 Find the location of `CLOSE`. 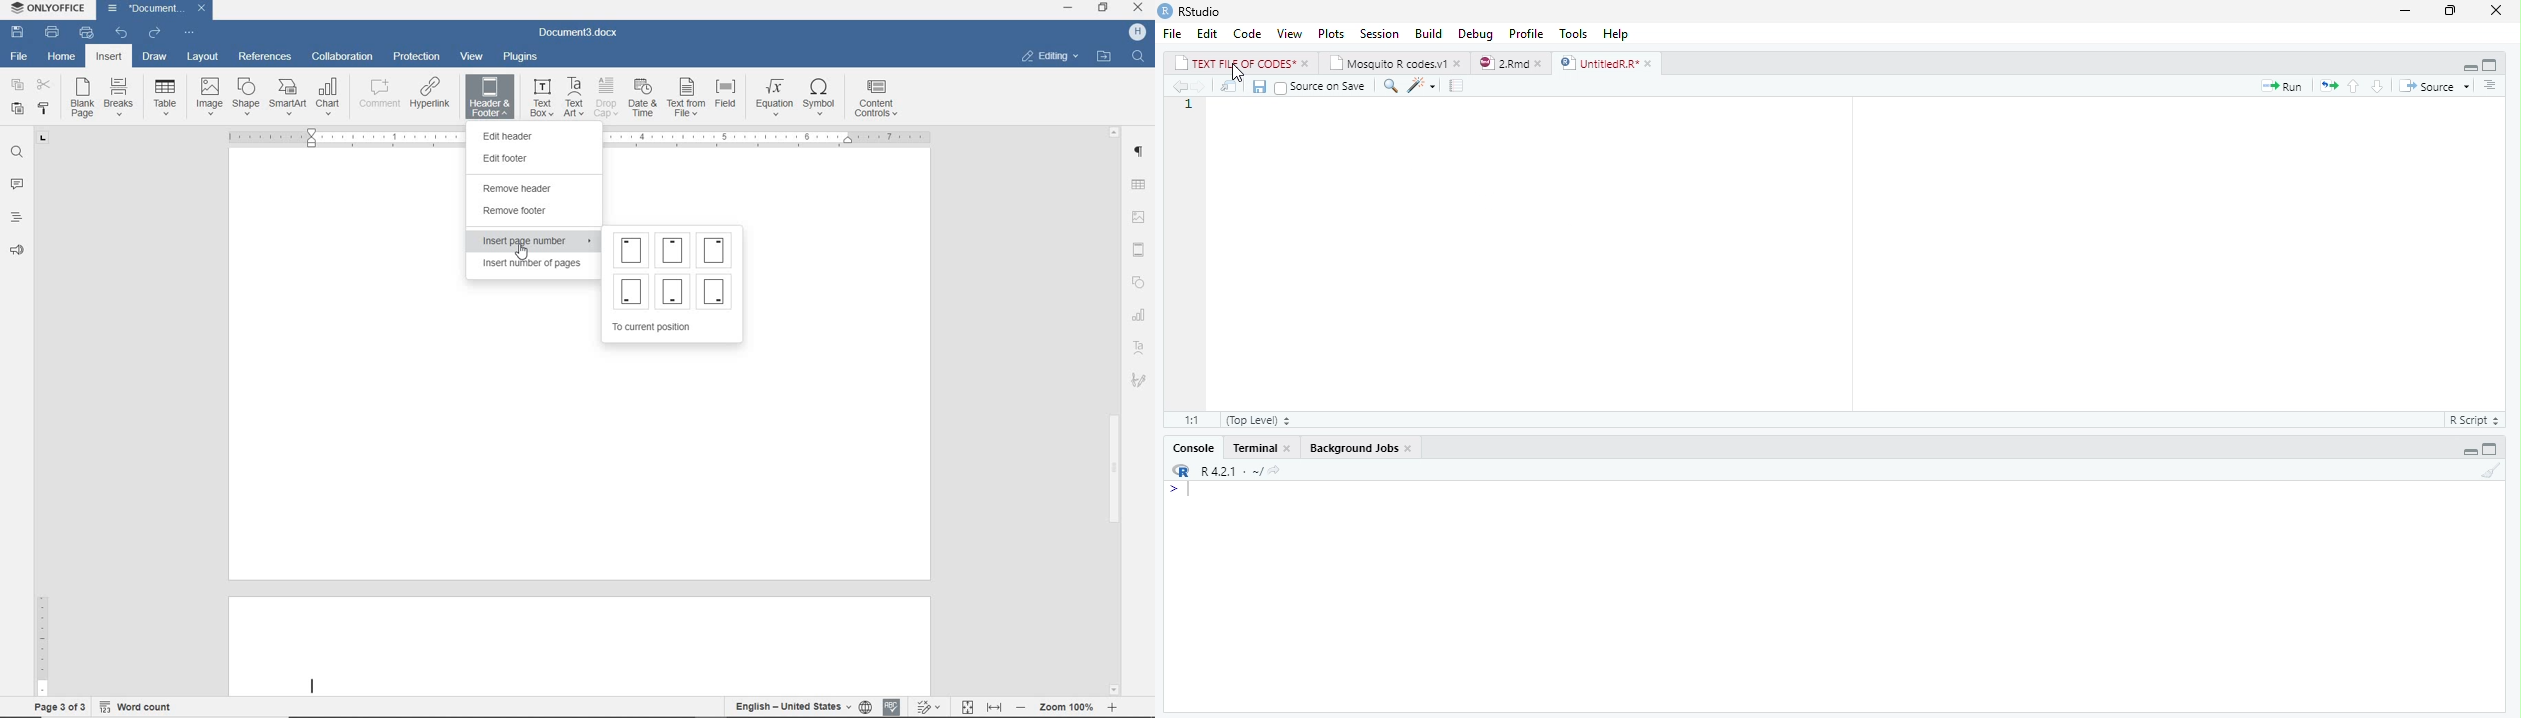

CLOSE is located at coordinates (1139, 10).